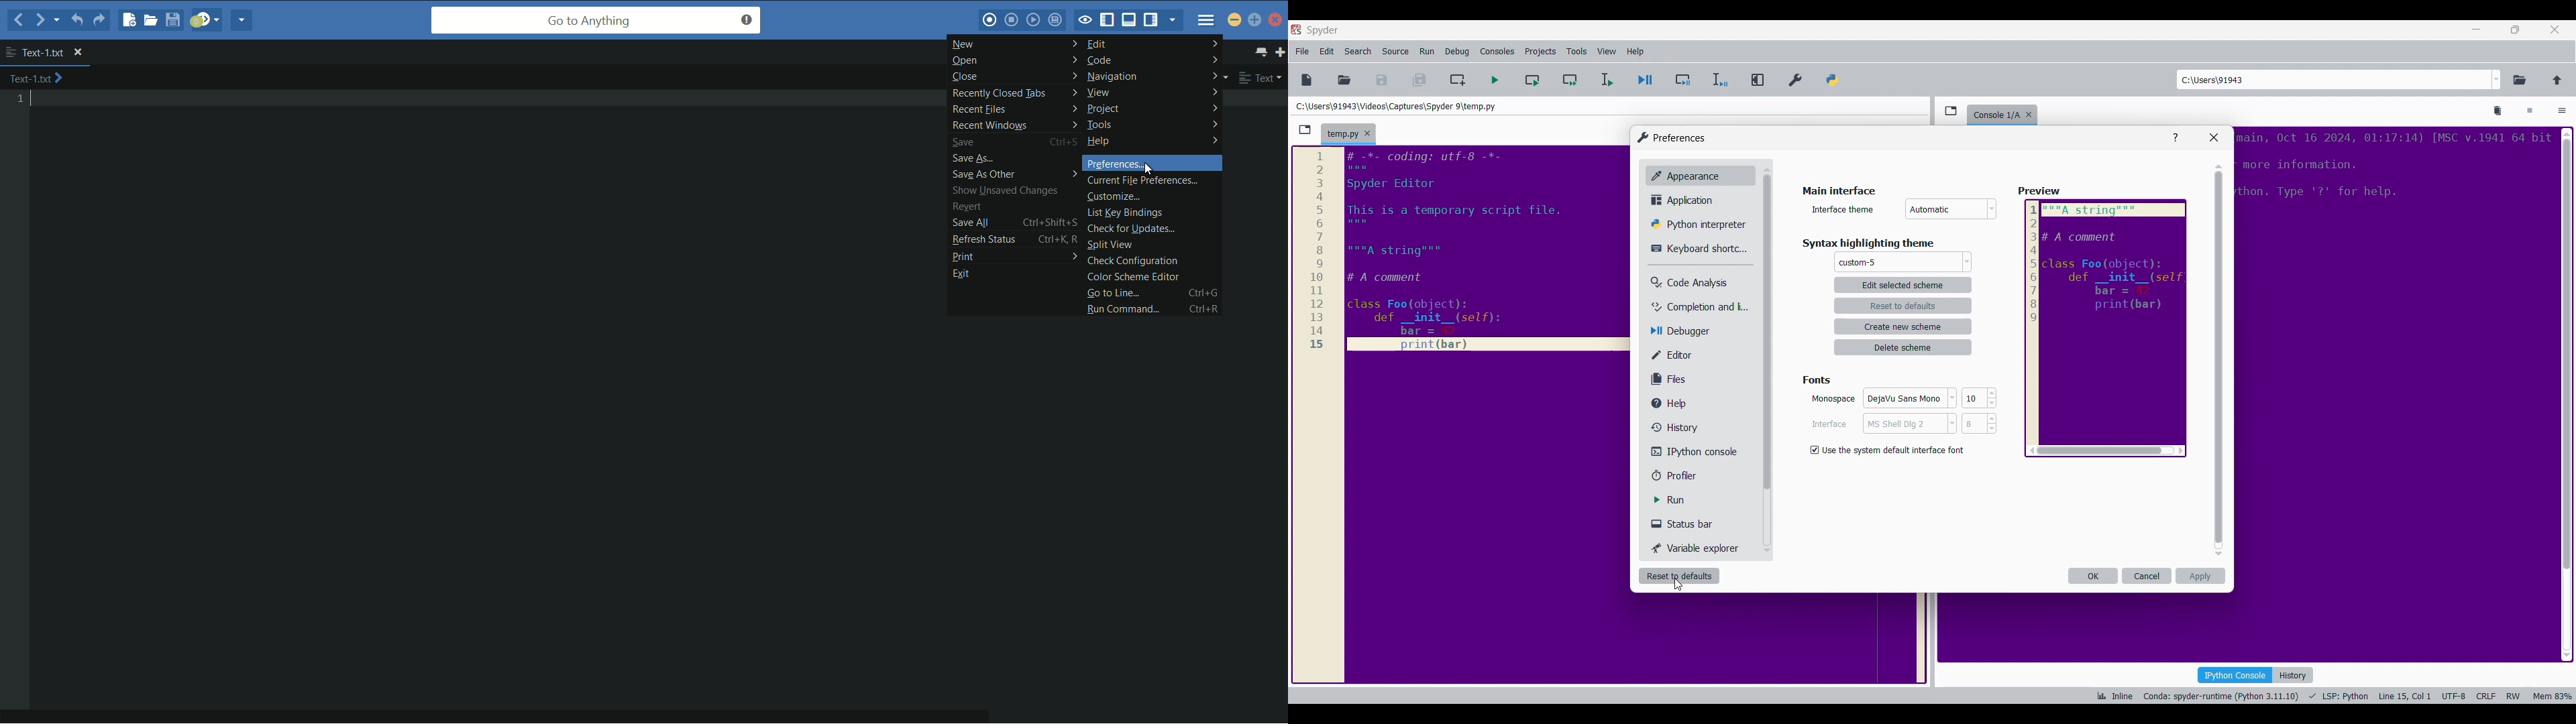 This screenshot has height=728, width=2576. Describe the element at coordinates (1699, 331) in the screenshot. I see `Debugger` at that location.